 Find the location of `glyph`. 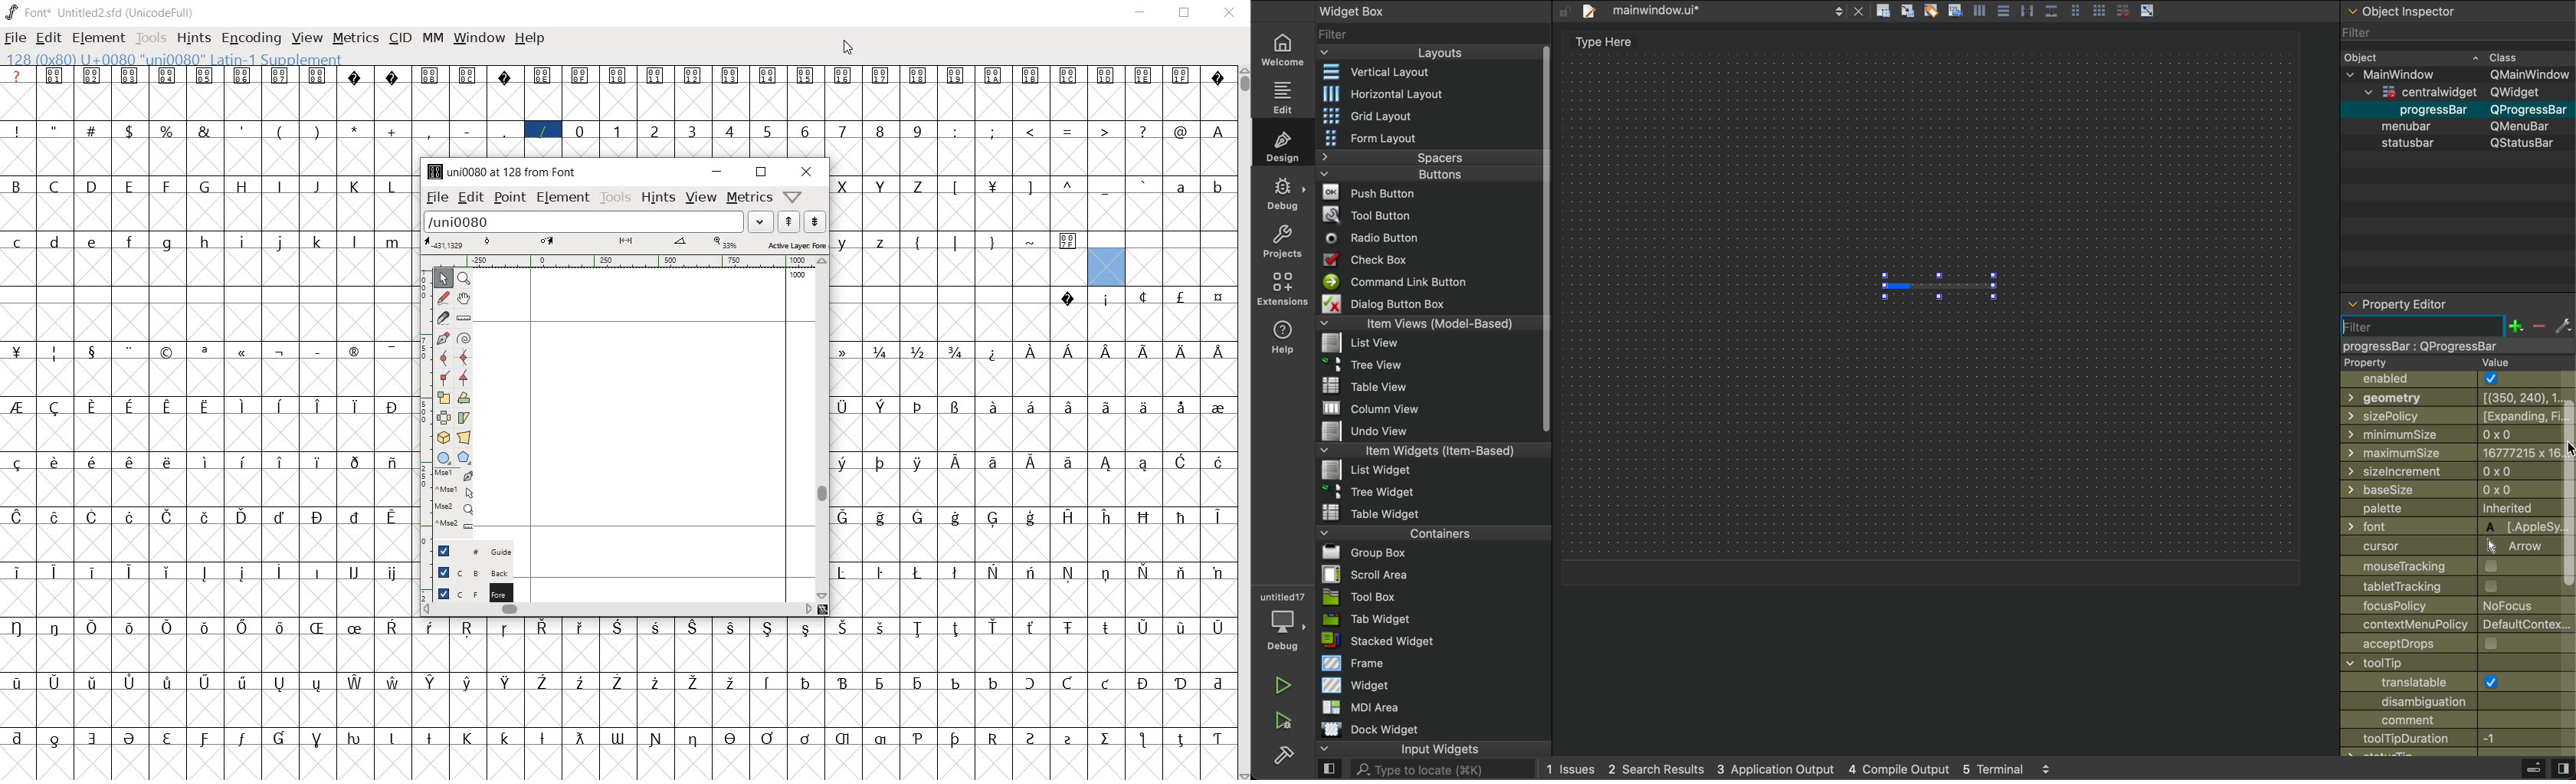

glyph is located at coordinates (768, 683).